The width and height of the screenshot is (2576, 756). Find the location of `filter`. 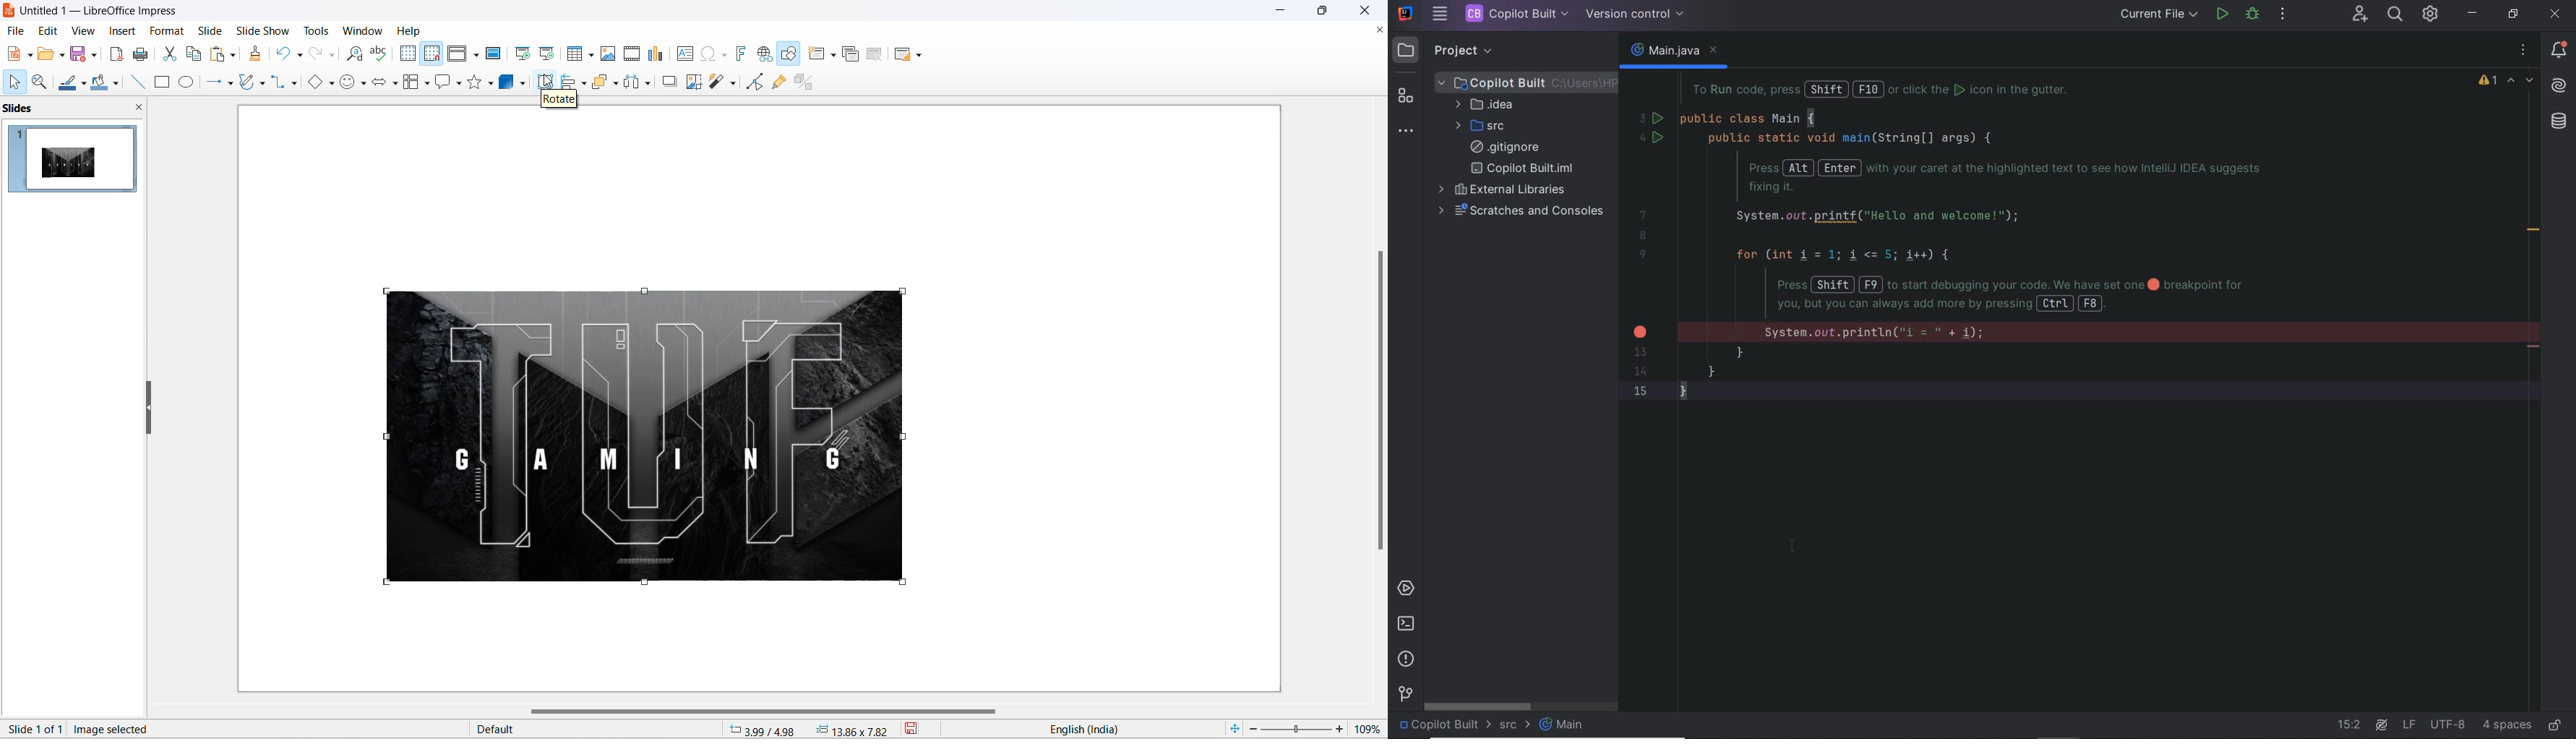

filter is located at coordinates (717, 82).